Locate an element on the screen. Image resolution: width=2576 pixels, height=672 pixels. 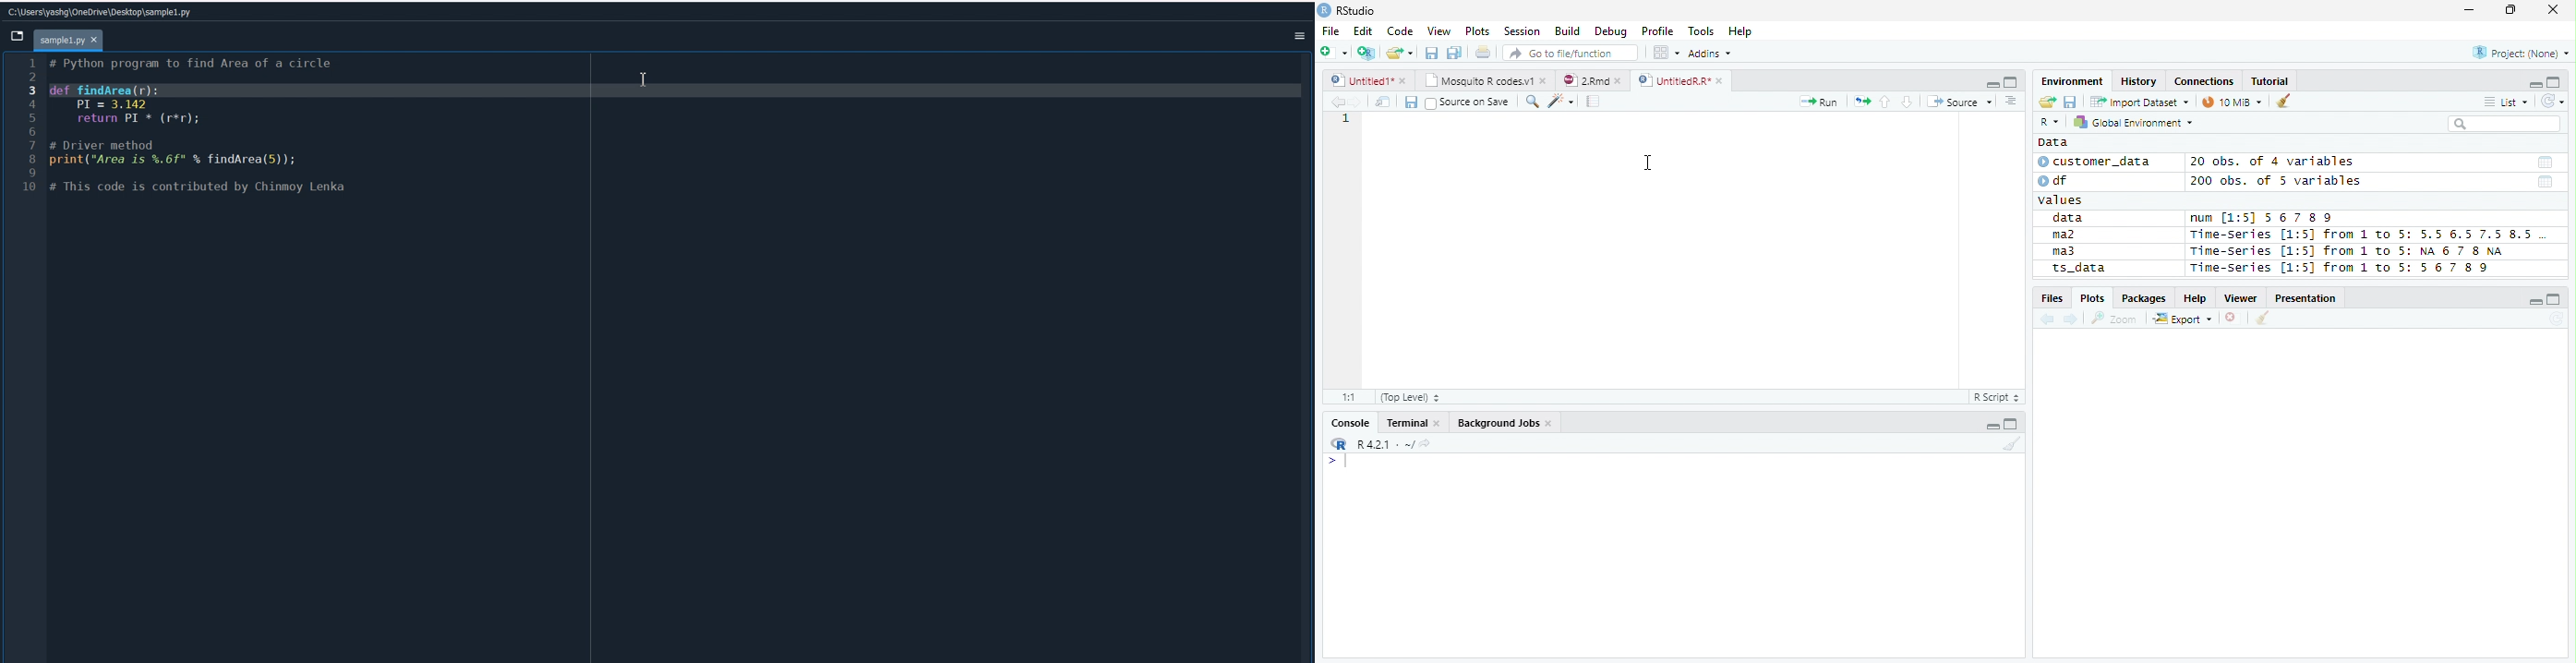
Show document outline is located at coordinates (2009, 101).